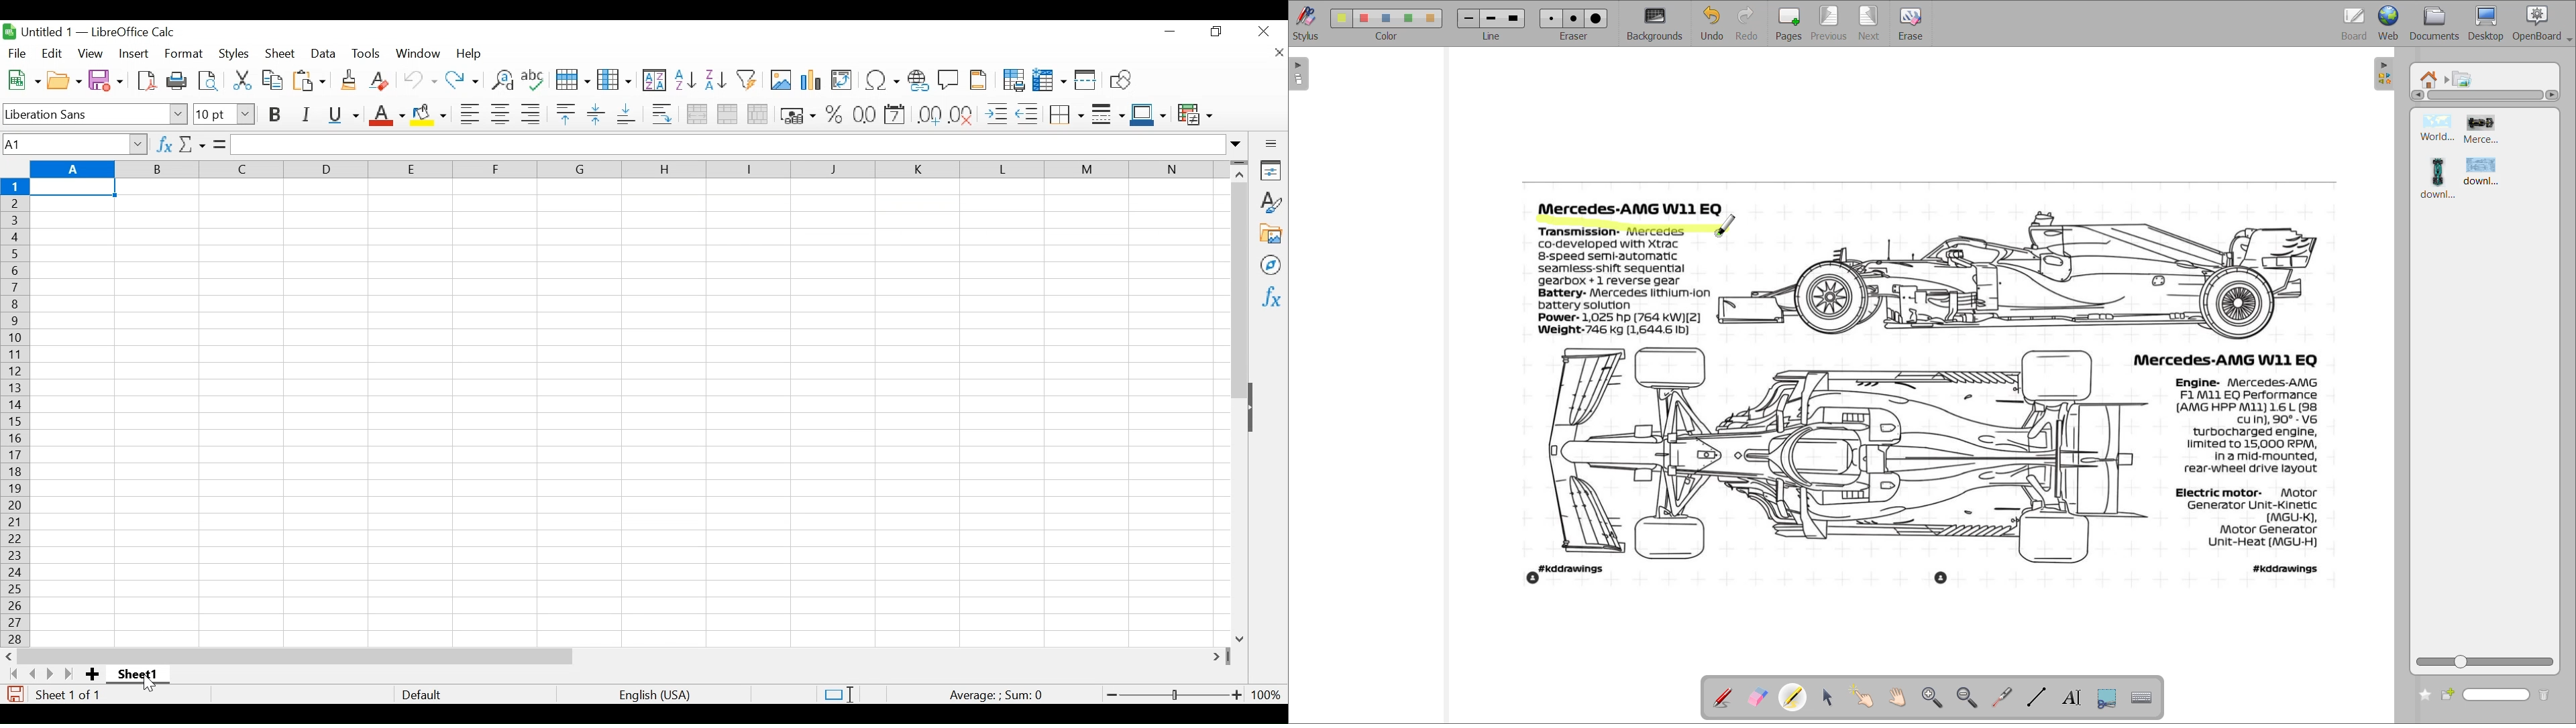  Describe the element at coordinates (1172, 692) in the screenshot. I see `Zoom Slider` at that location.